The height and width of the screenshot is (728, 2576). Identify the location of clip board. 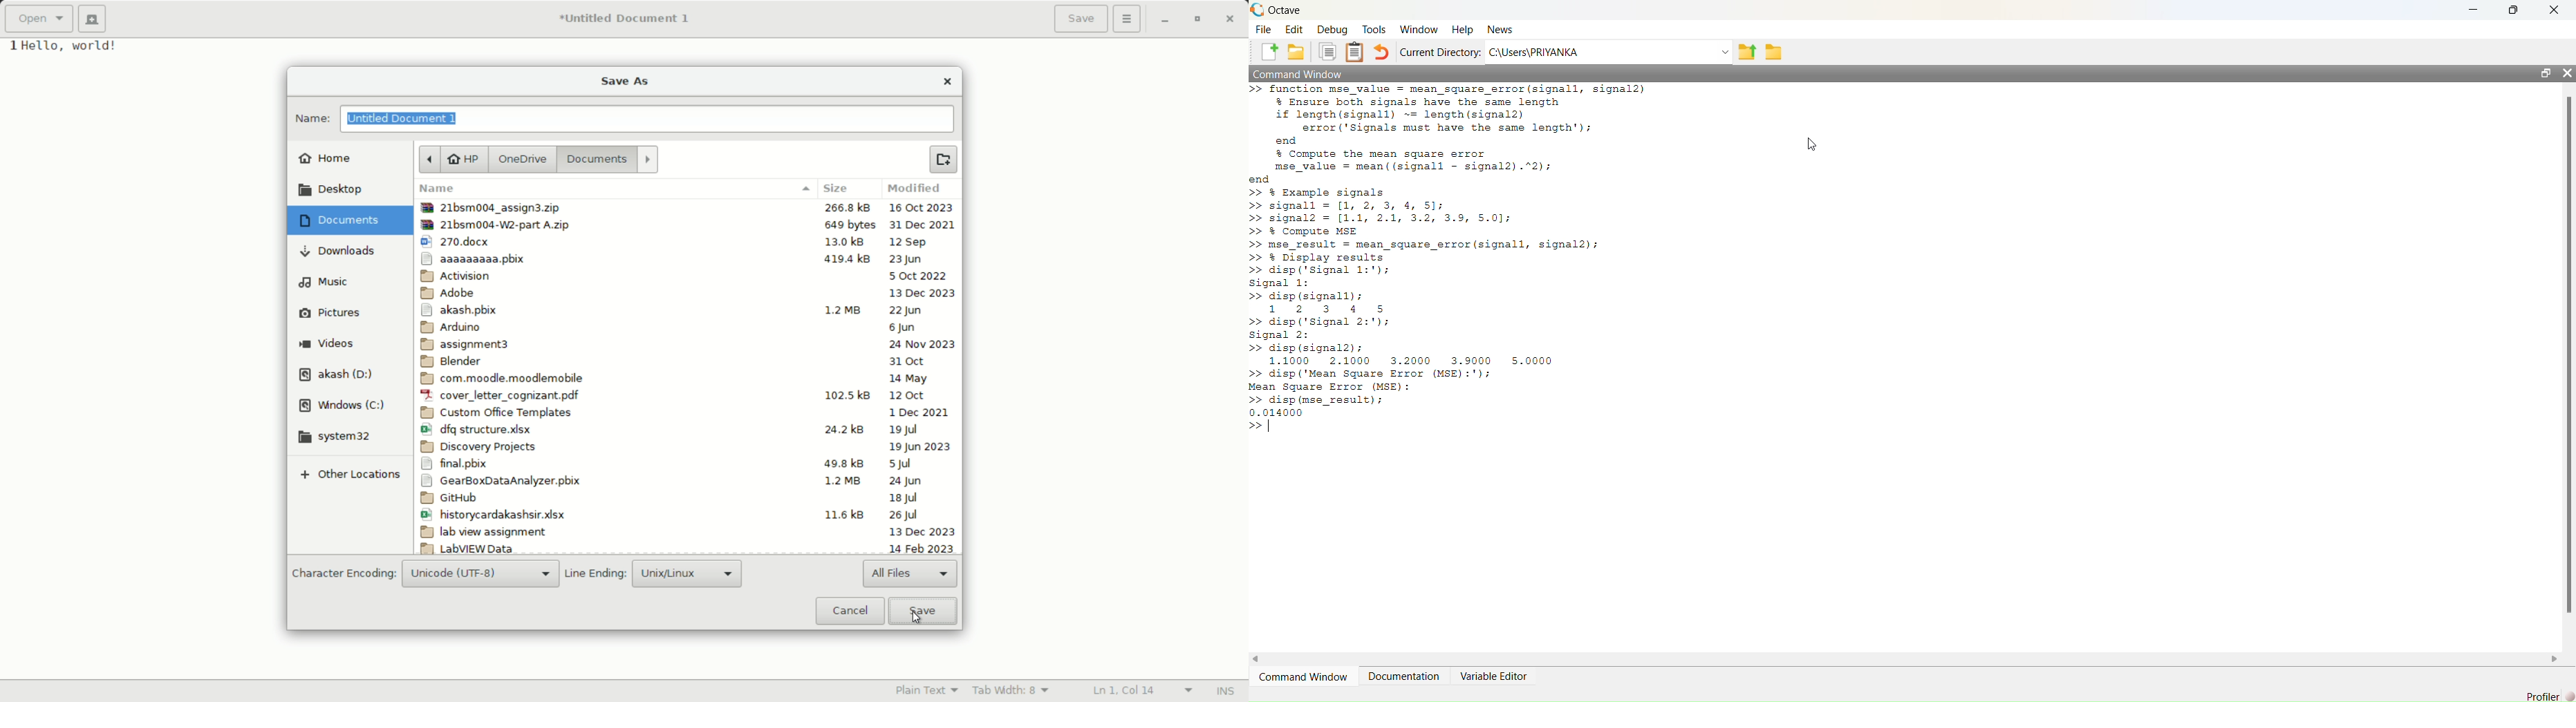
(1354, 52).